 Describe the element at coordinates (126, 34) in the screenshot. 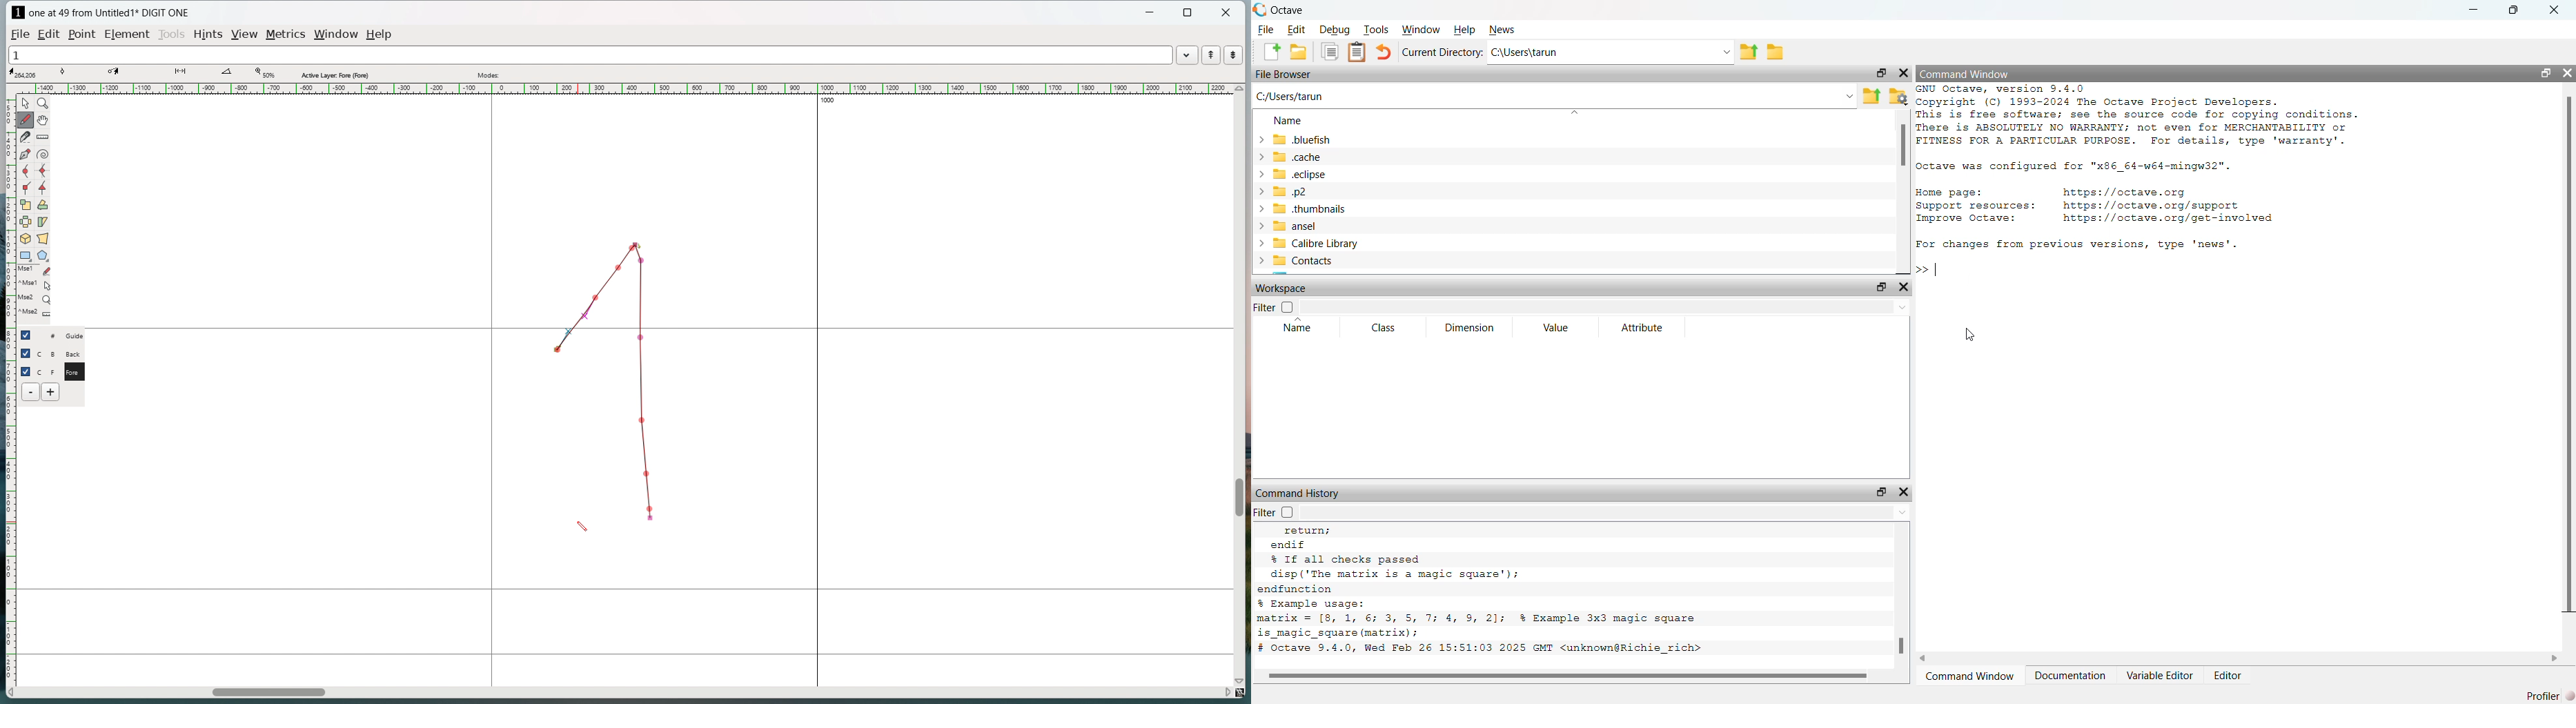

I see `element` at that location.